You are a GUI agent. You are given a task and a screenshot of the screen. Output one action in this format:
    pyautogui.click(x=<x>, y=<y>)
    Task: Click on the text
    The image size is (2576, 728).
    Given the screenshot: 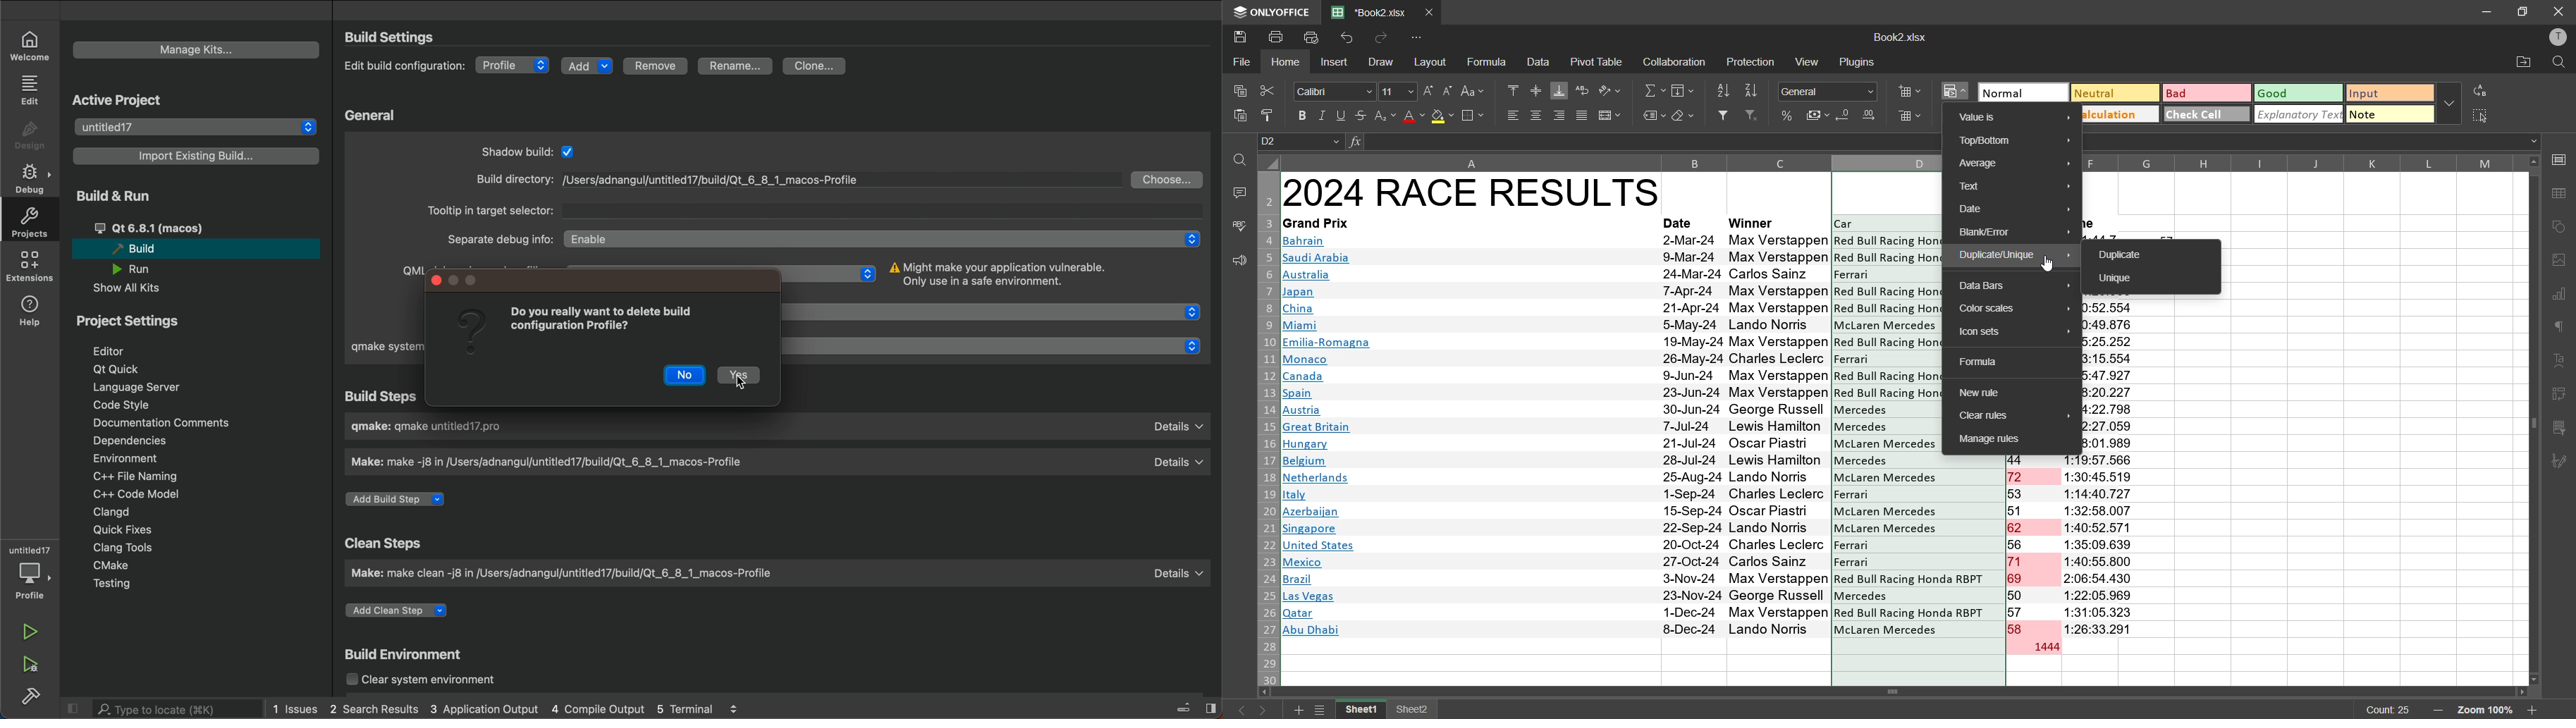 What is the action you would take?
    pyautogui.click(x=2560, y=362)
    